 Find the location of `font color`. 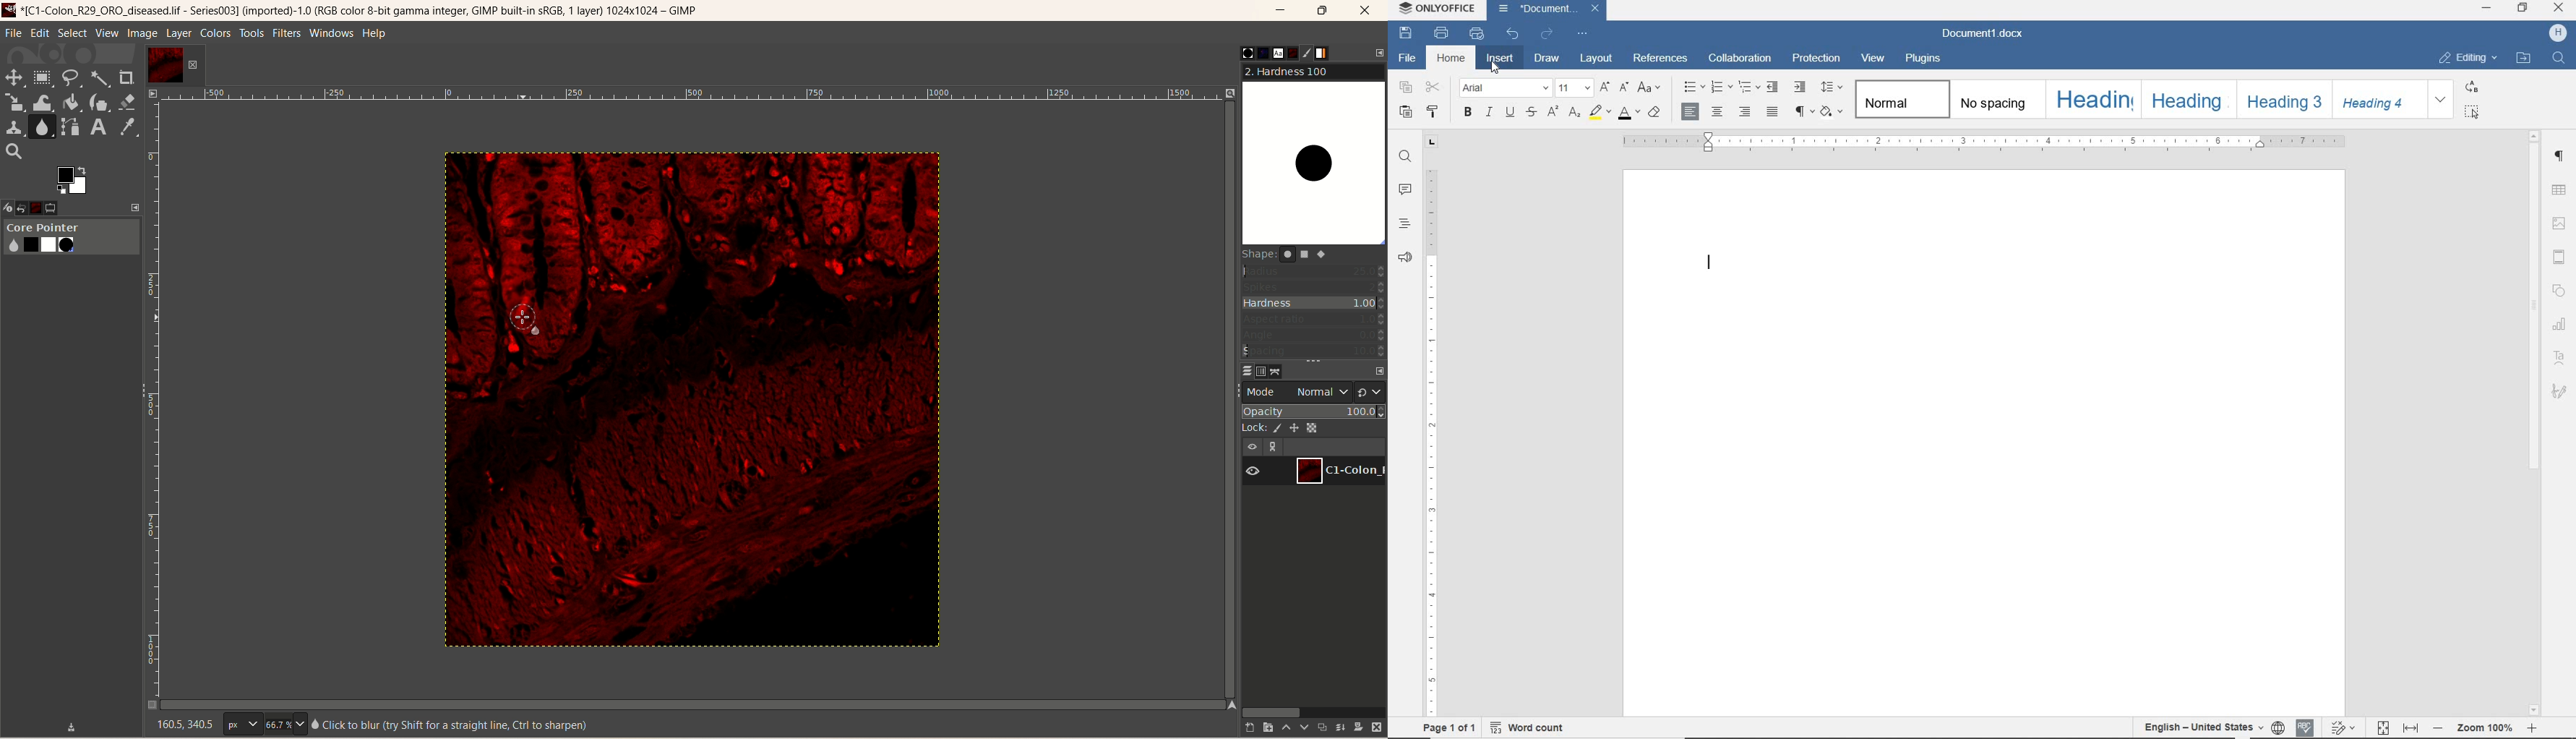

font color is located at coordinates (1628, 113).